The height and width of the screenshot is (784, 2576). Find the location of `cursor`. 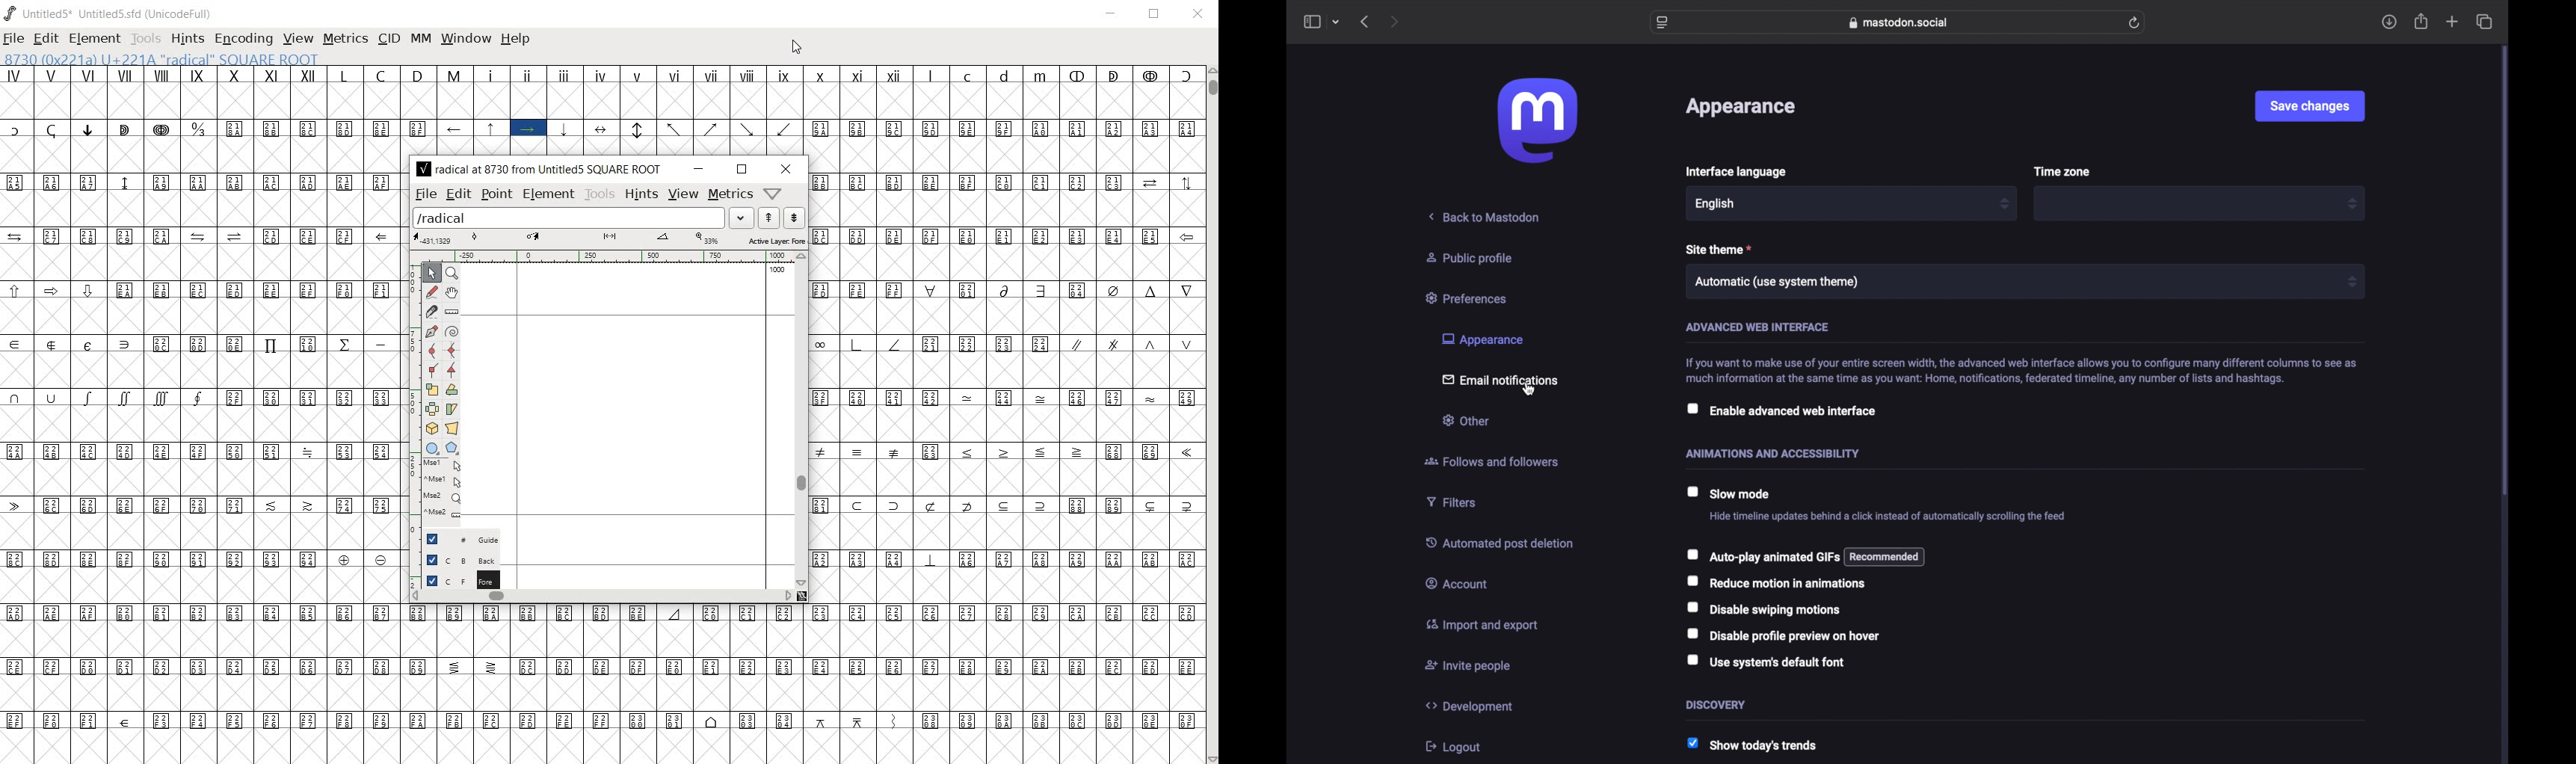

cursor is located at coordinates (1531, 390).